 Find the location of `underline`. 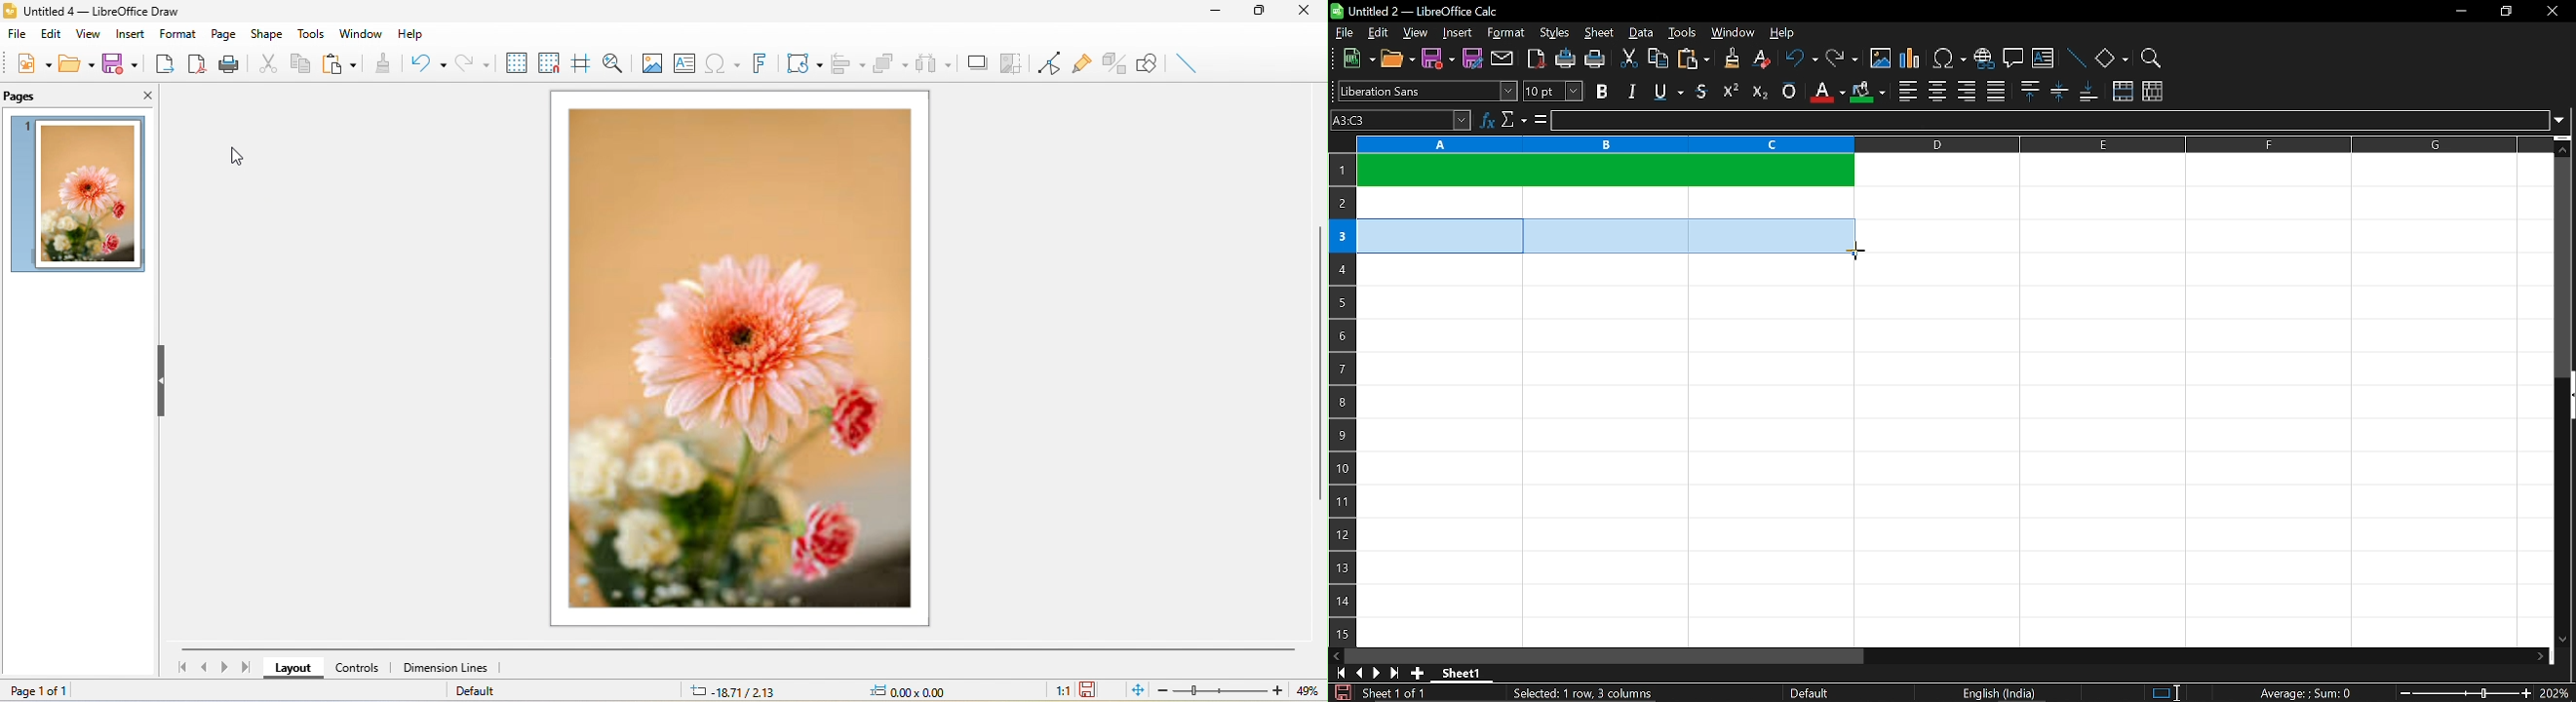

underline is located at coordinates (1665, 92).